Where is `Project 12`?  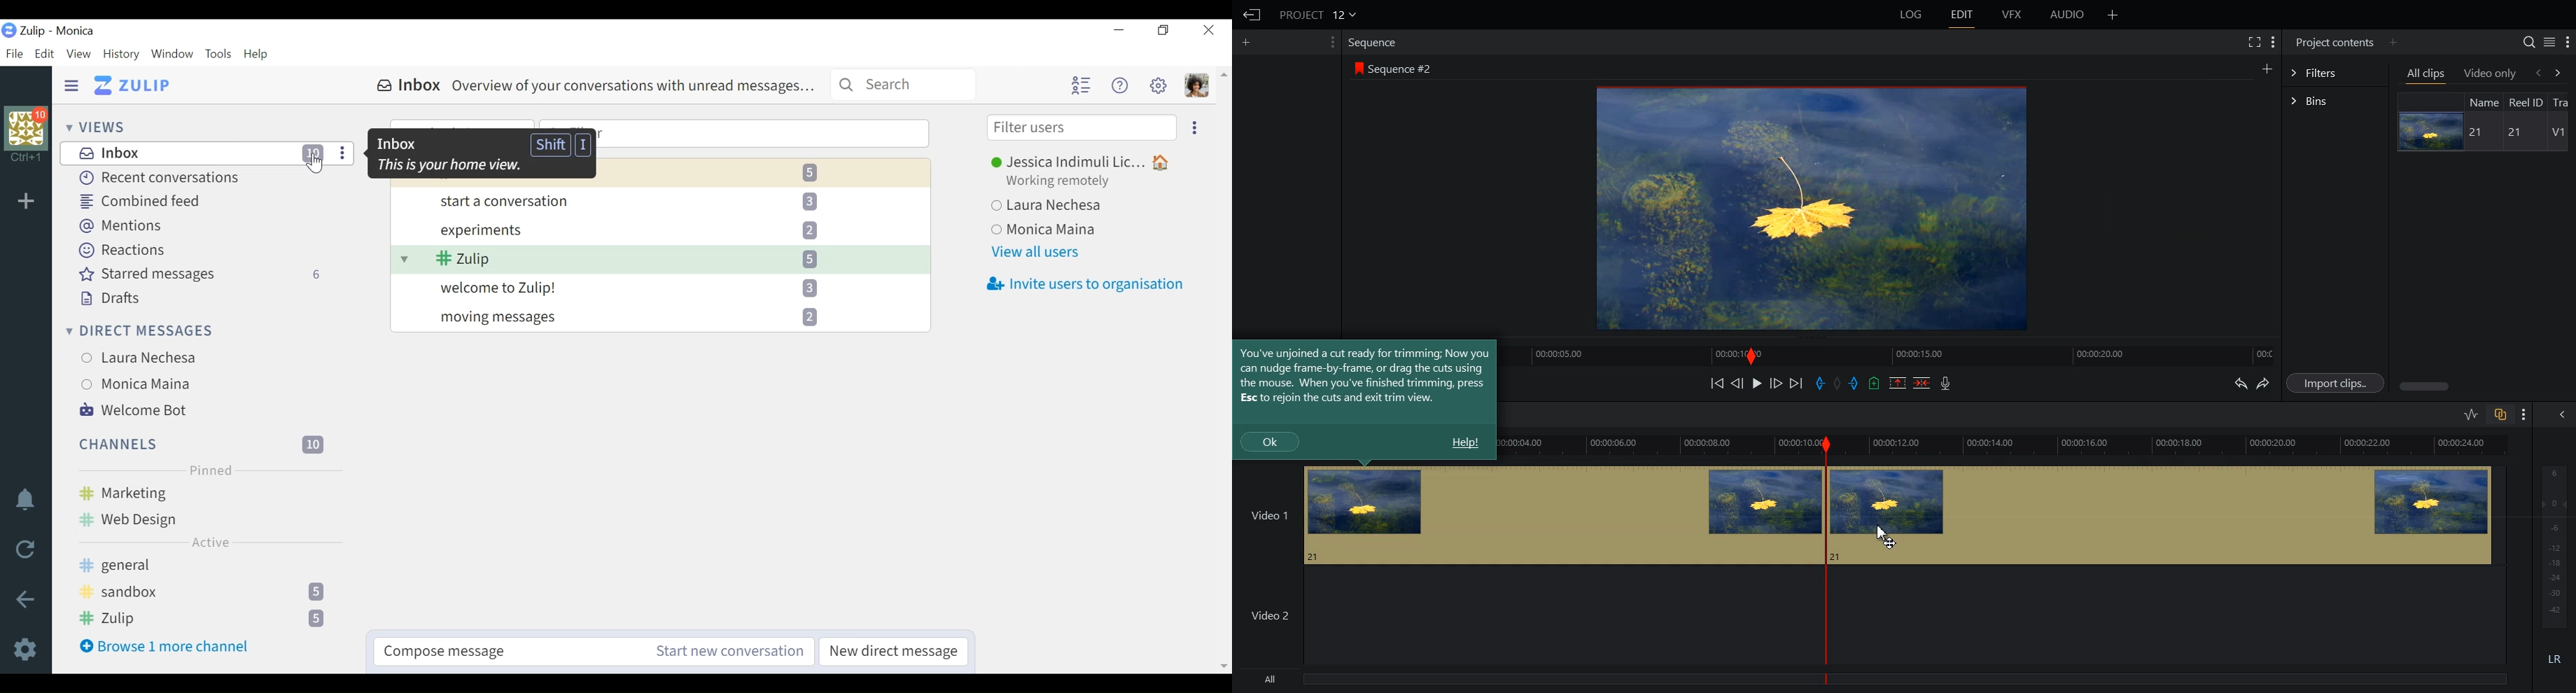
Project 12 is located at coordinates (1317, 13).